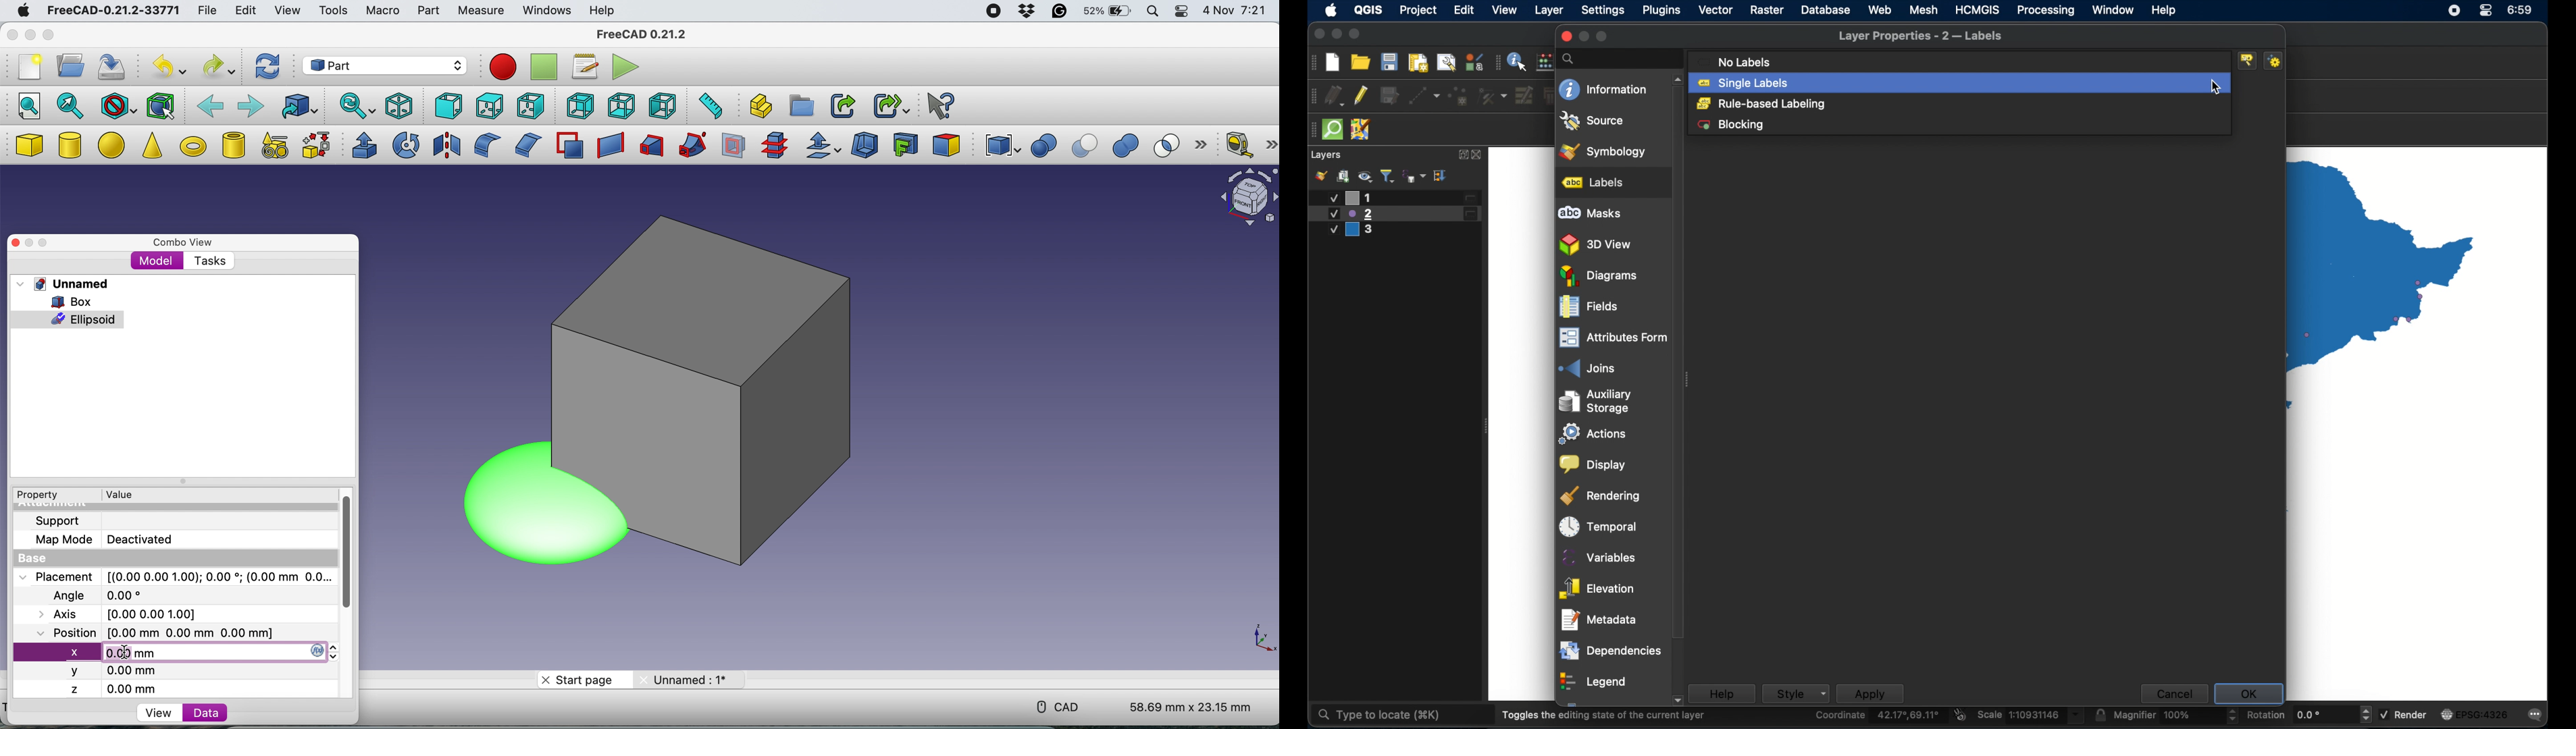 This screenshot has height=756, width=2576. What do you see at coordinates (719, 385) in the screenshot?
I see `box` at bounding box center [719, 385].